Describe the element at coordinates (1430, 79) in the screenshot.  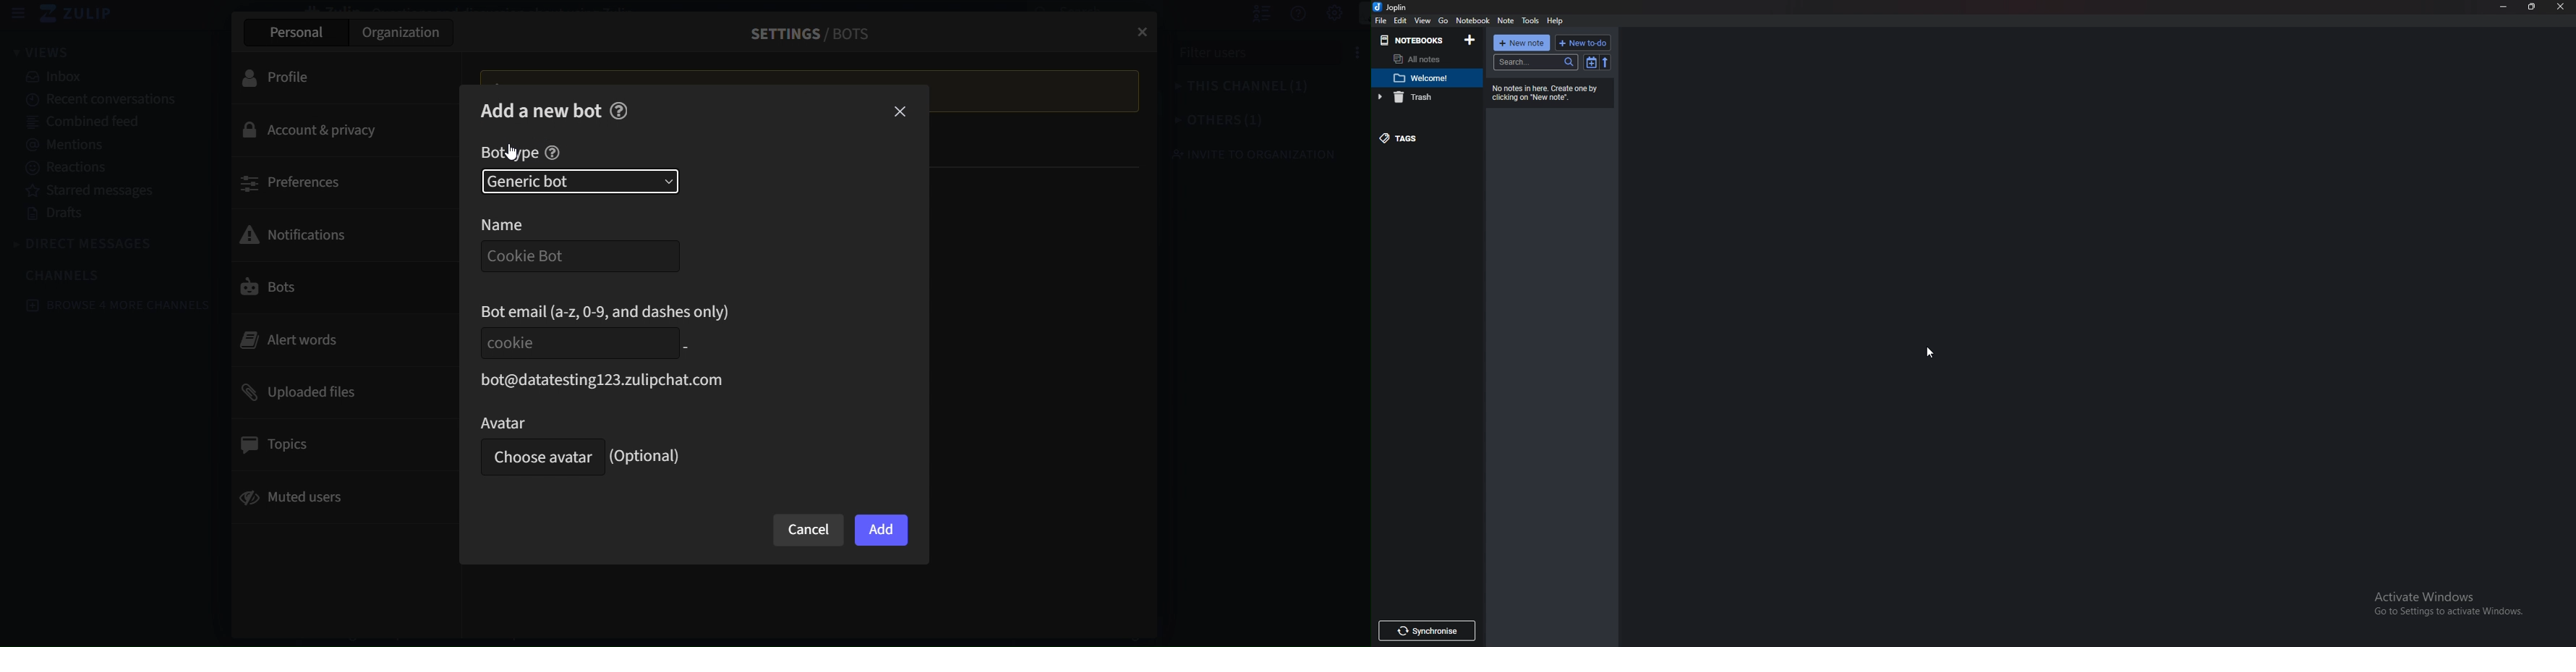
I see `note` at that location.